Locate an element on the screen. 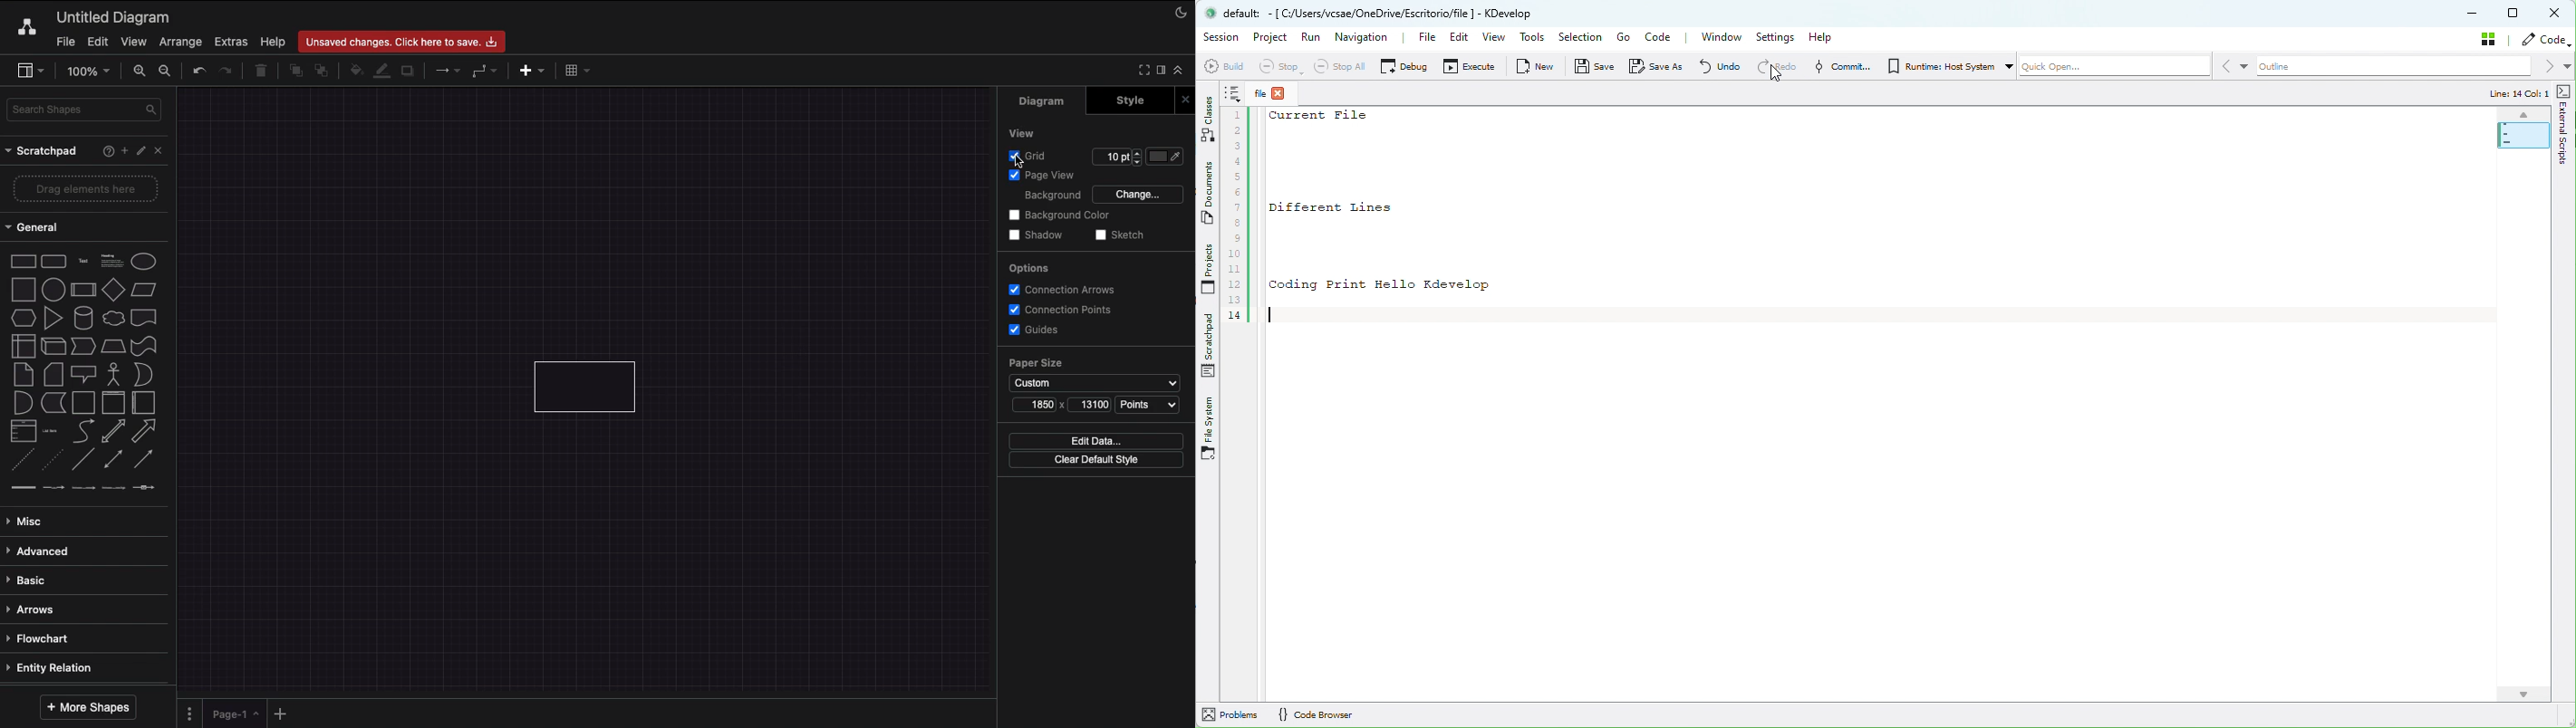  Edit is located at coordinates (97, 42).